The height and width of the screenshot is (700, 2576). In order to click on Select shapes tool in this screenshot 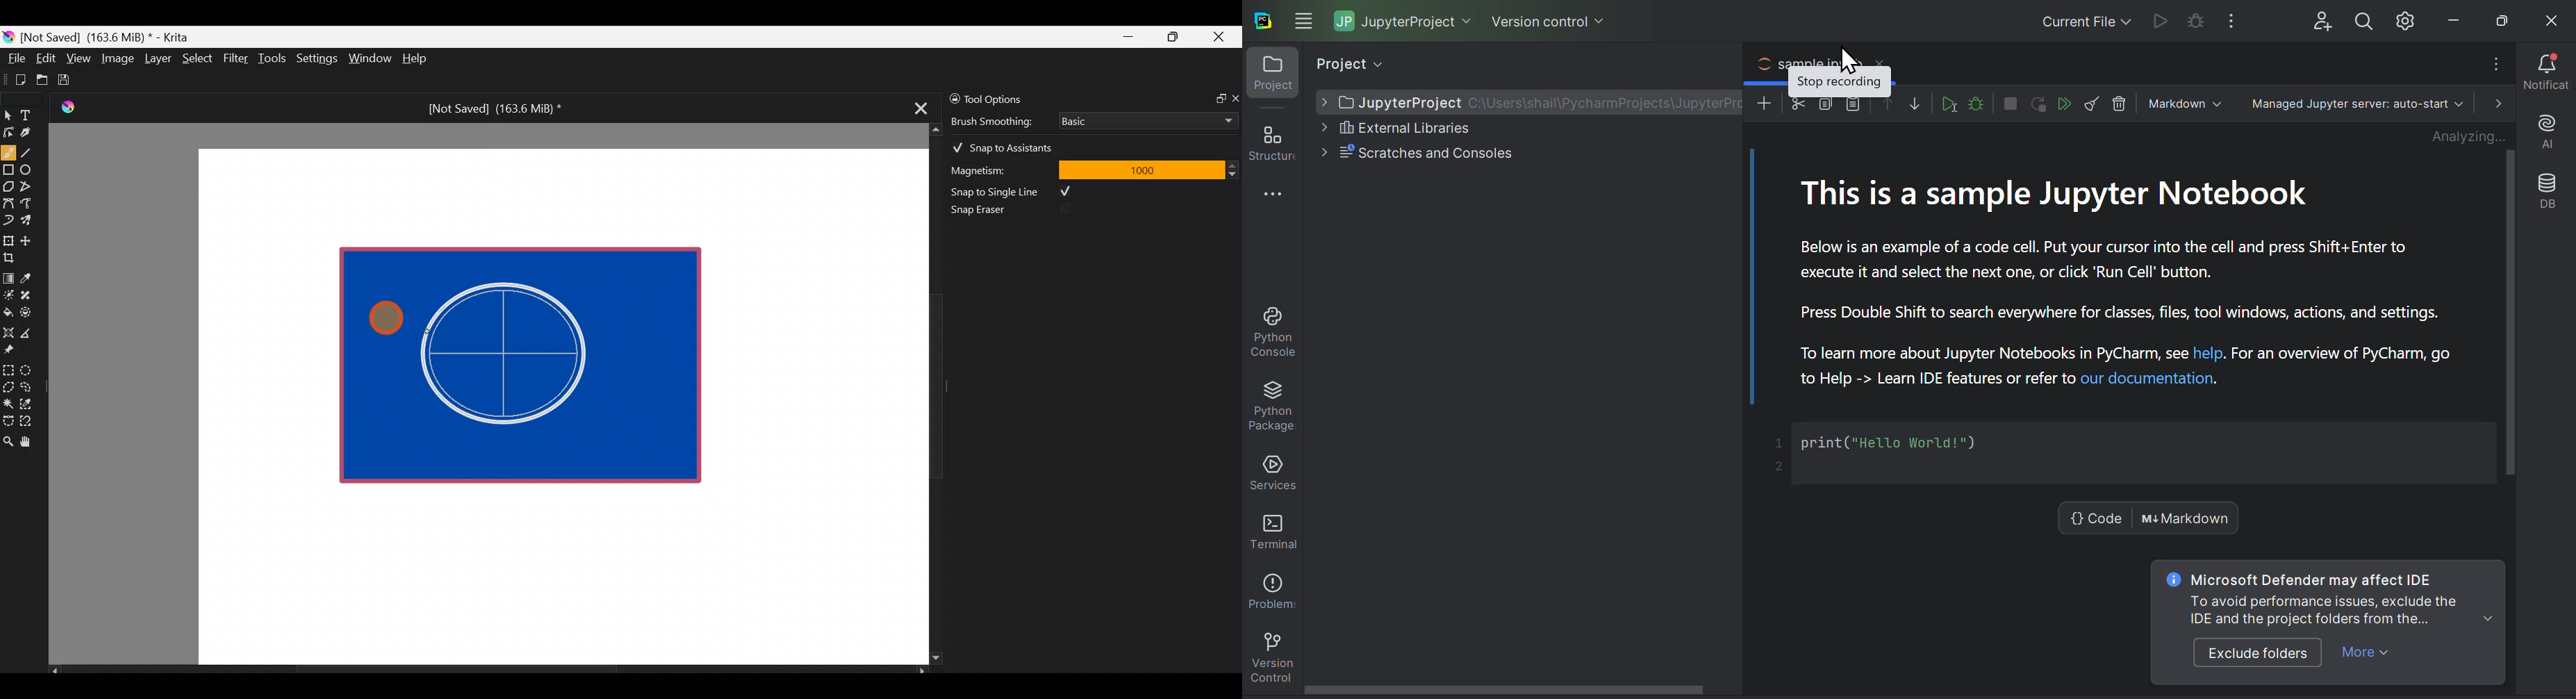, I will do `click(8, 116)`.